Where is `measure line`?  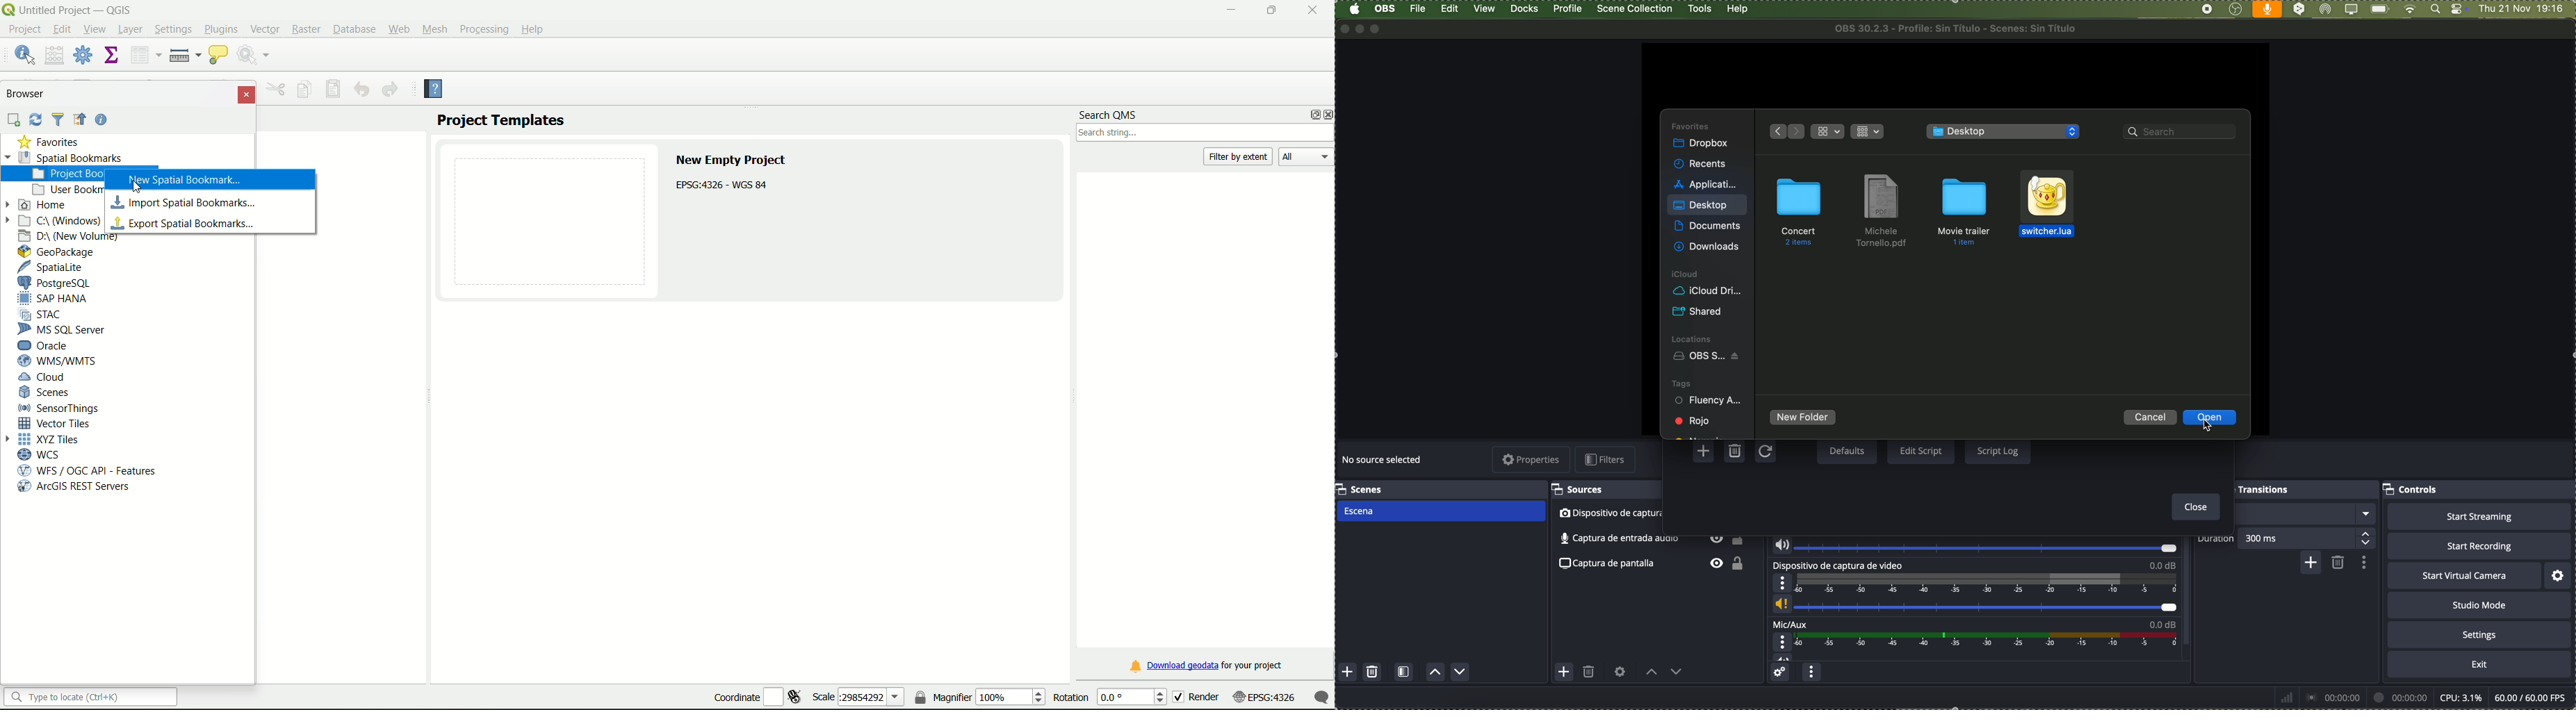 measure line is located at coordinates (185, 56).